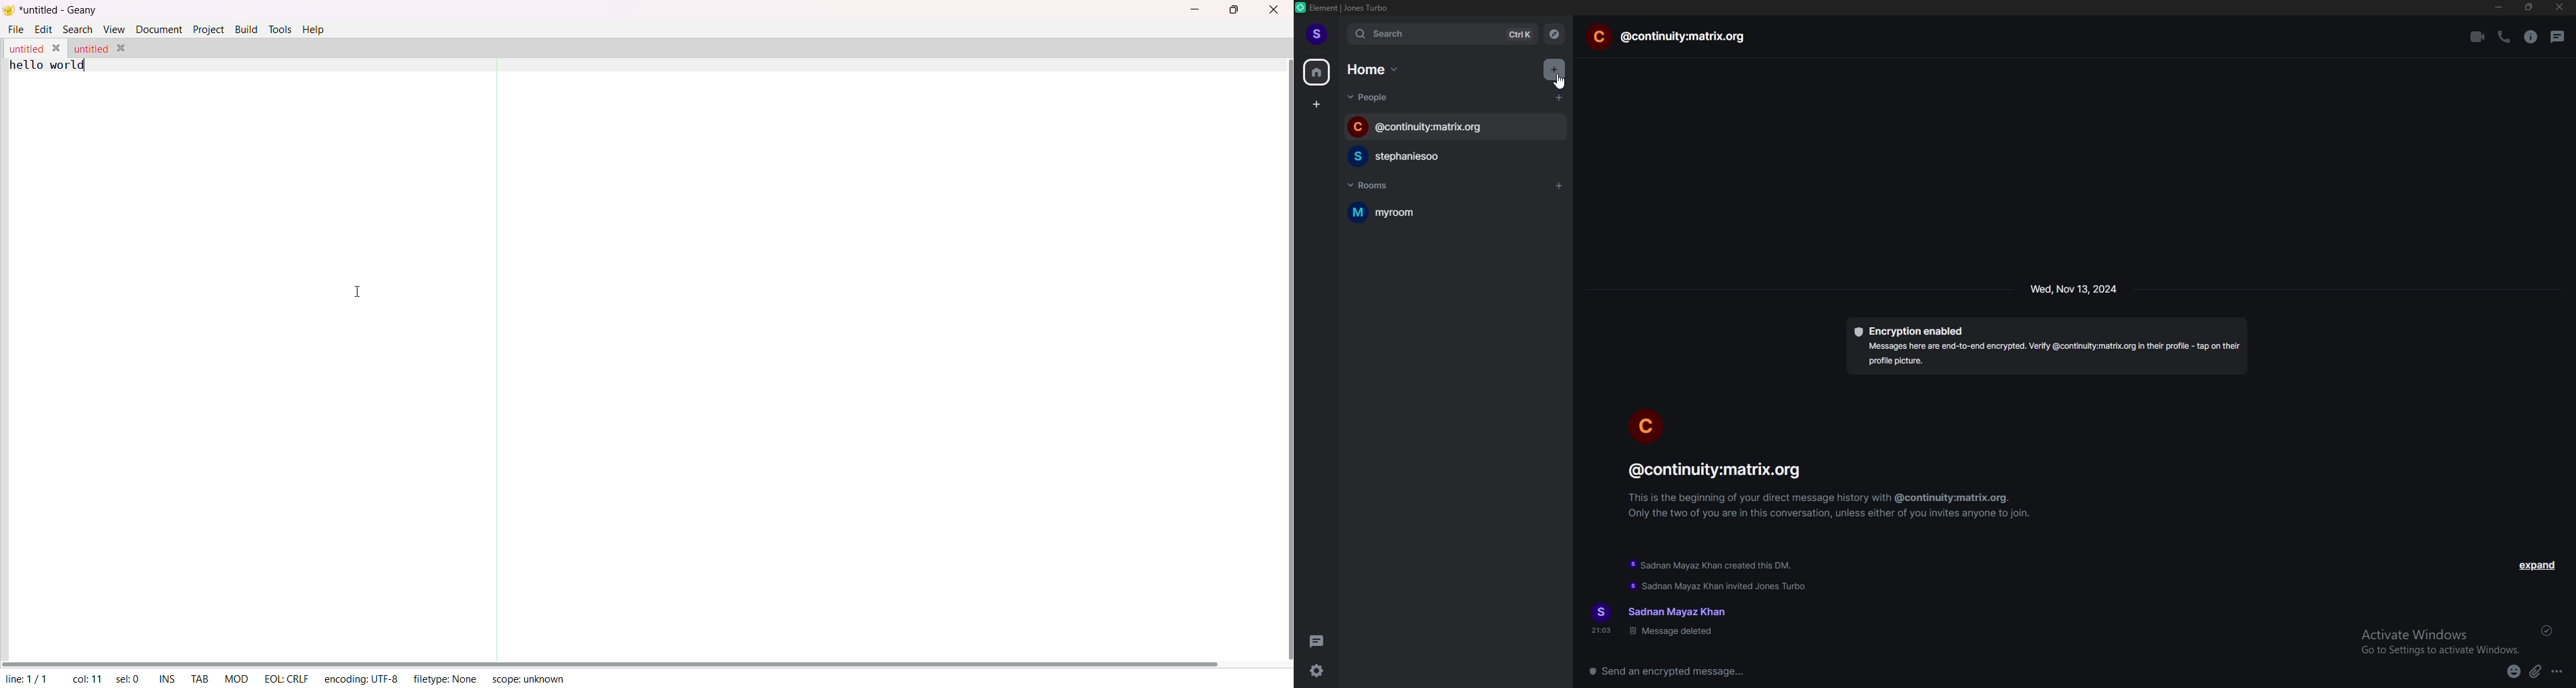 The width and height of the screenshot is (2576, 700). I want to click on attachment, so click(2535, 672).